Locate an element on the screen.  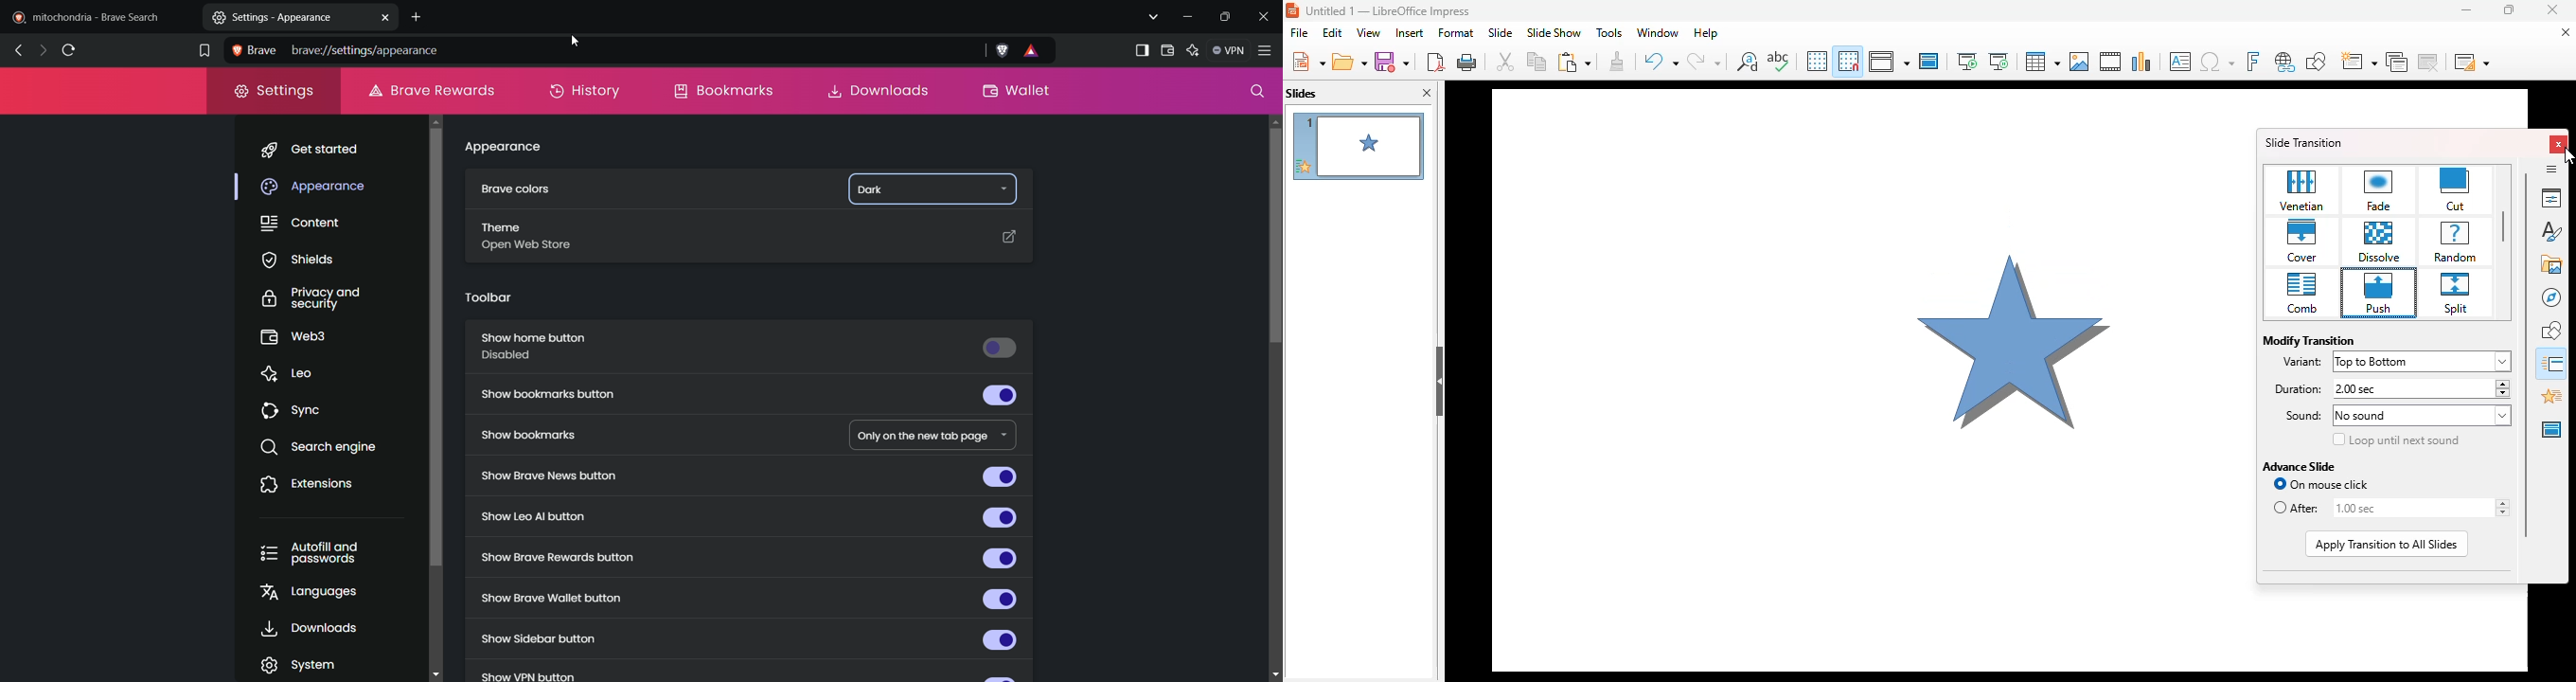
insert text box is located at coordinates (2181, 62).